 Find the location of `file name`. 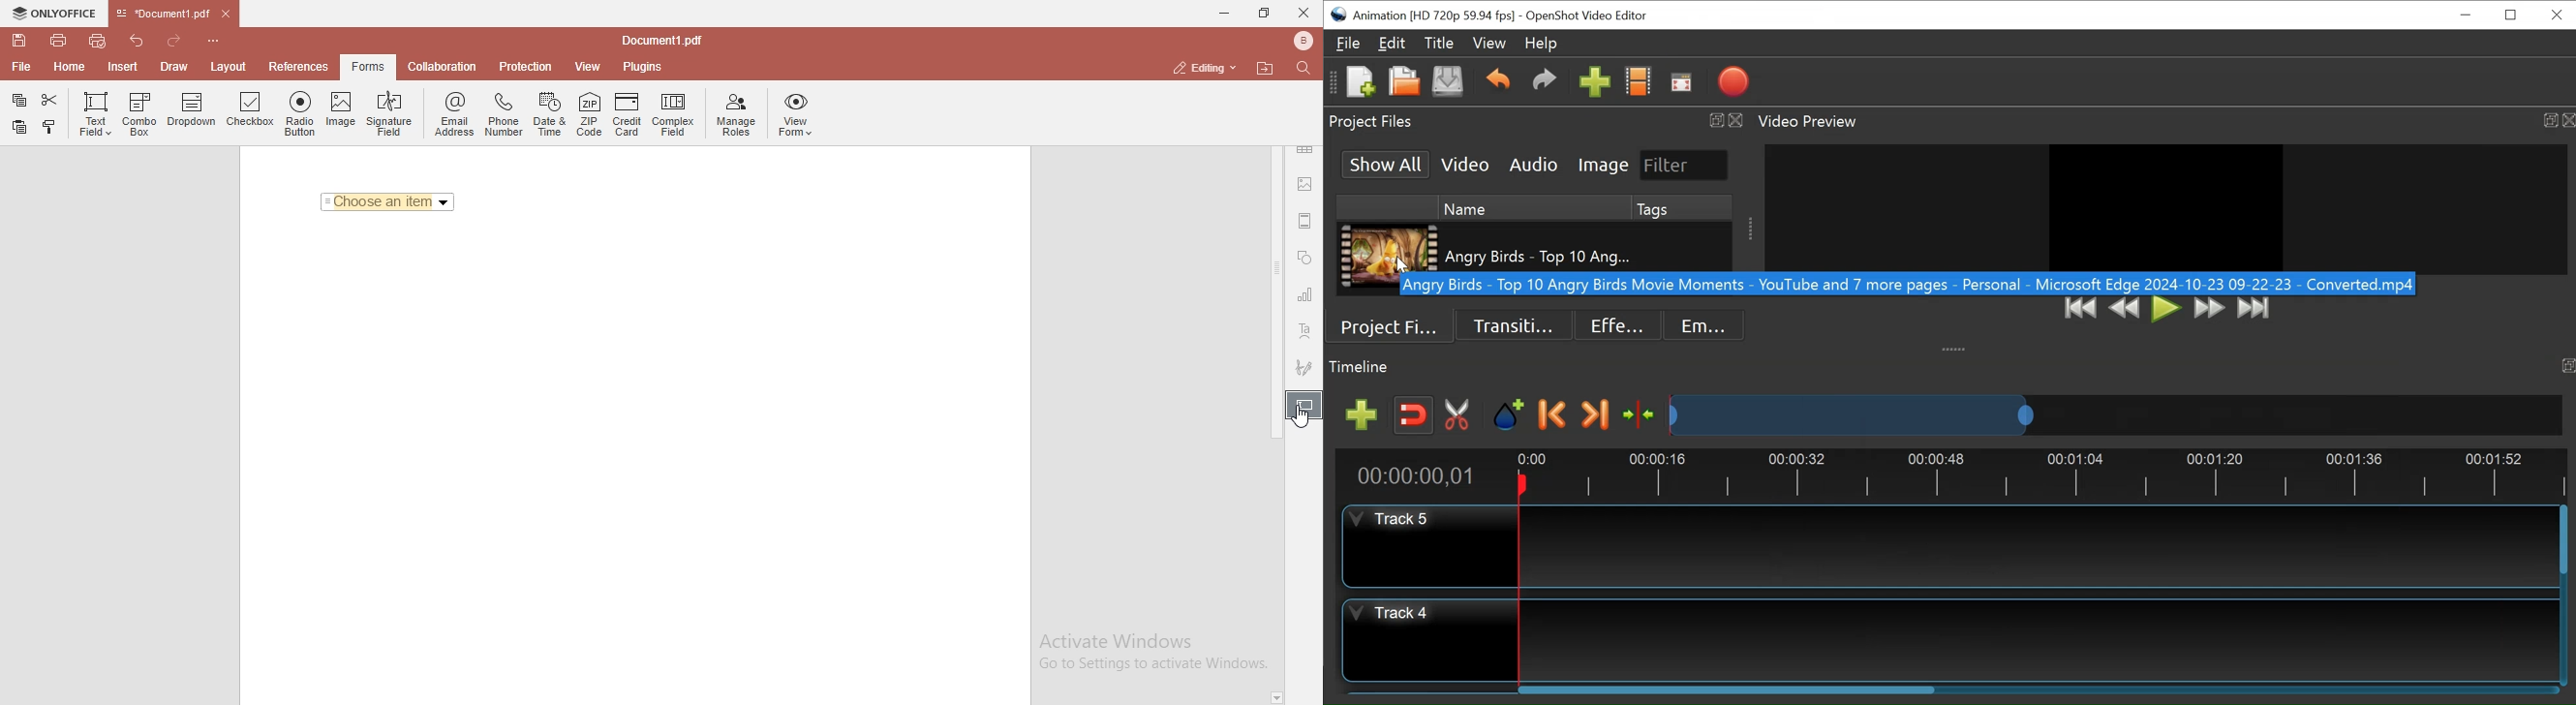

file name is located at coordinates (666, 42).